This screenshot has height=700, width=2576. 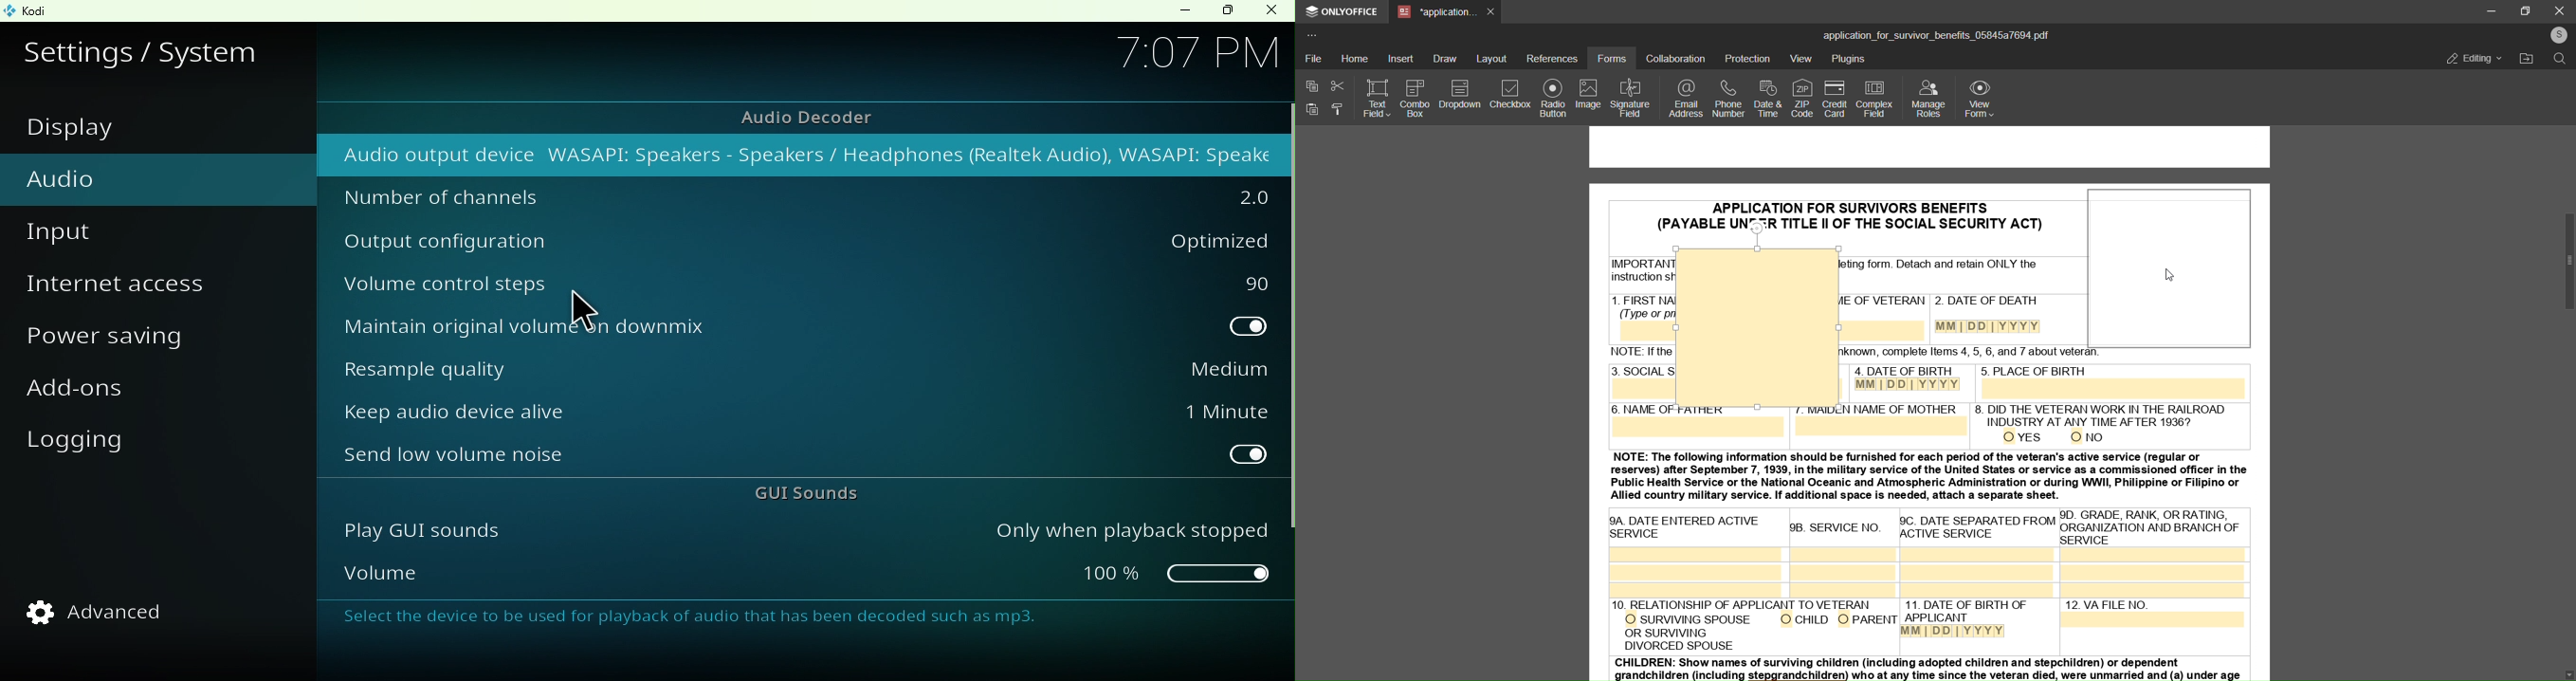 What do you see at coordinates (1748, 58) in the screenshot?
I see `protection` at bounding box center [1748, 58].